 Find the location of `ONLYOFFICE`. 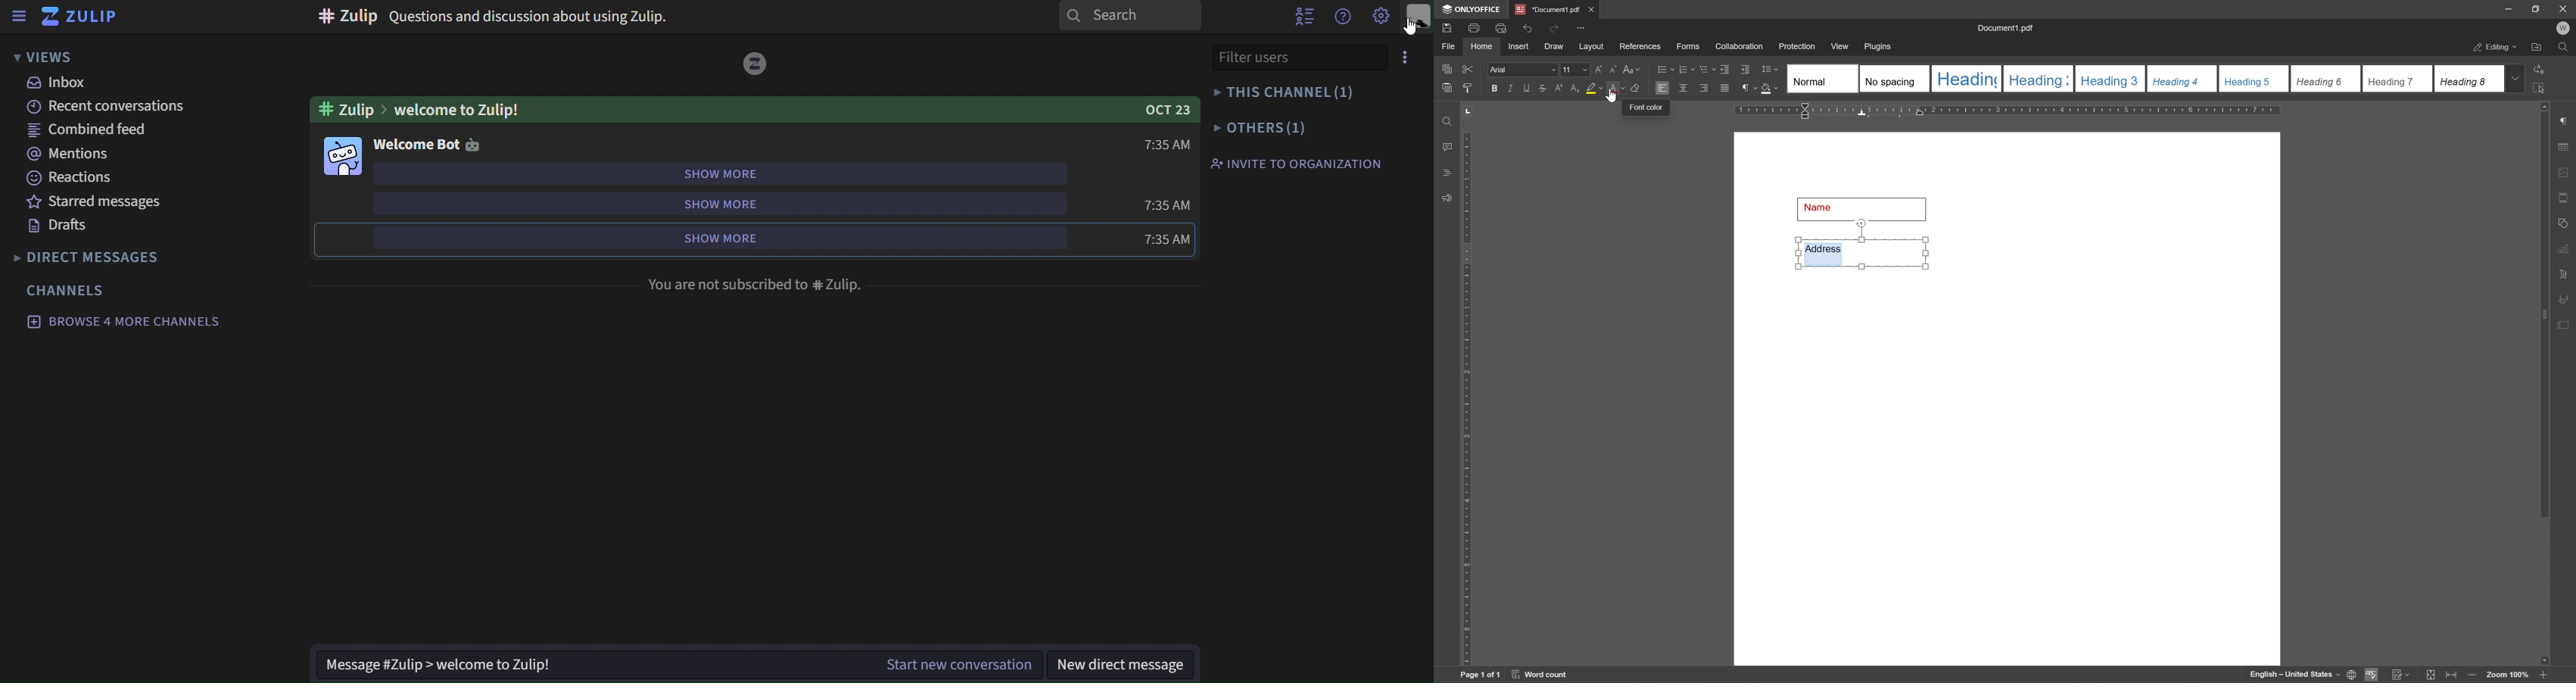

ONLYOFFICE is located at coordinates (1469, 9).